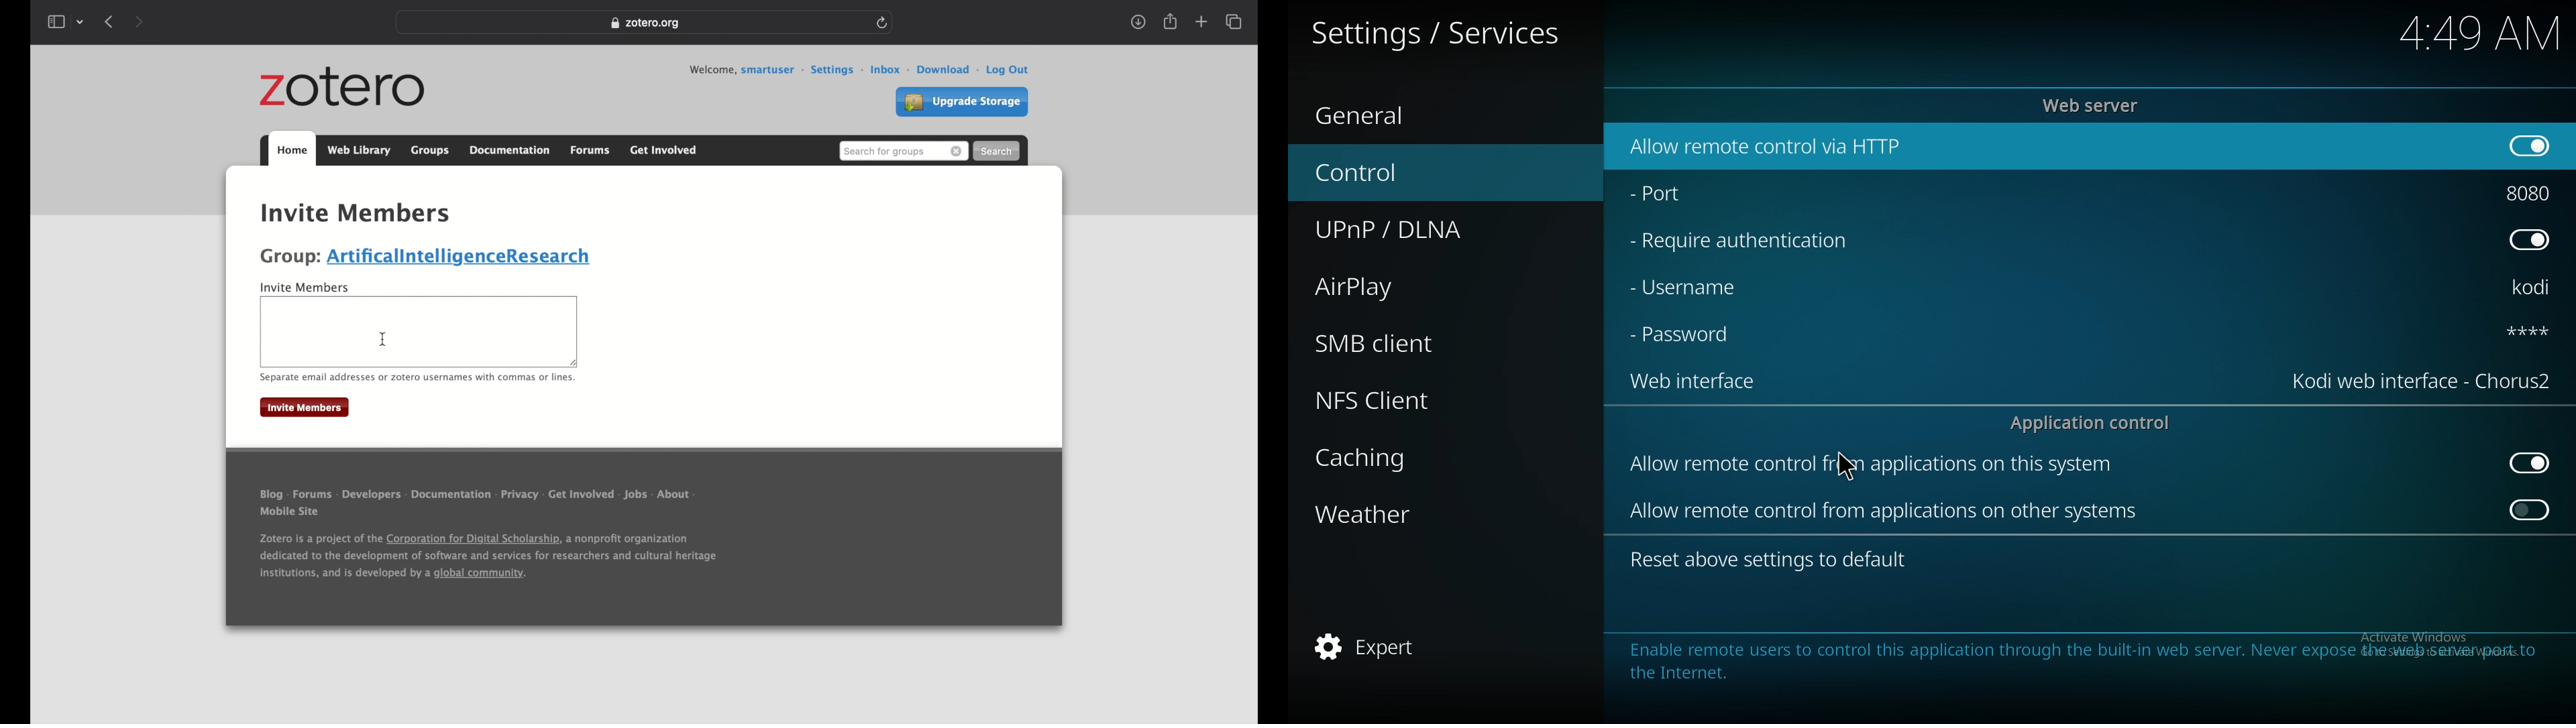 This screenshot has width=2576, height=728. Describe the element at coordinates (890, 70) in the screenshot. I see `inbox` at that location.